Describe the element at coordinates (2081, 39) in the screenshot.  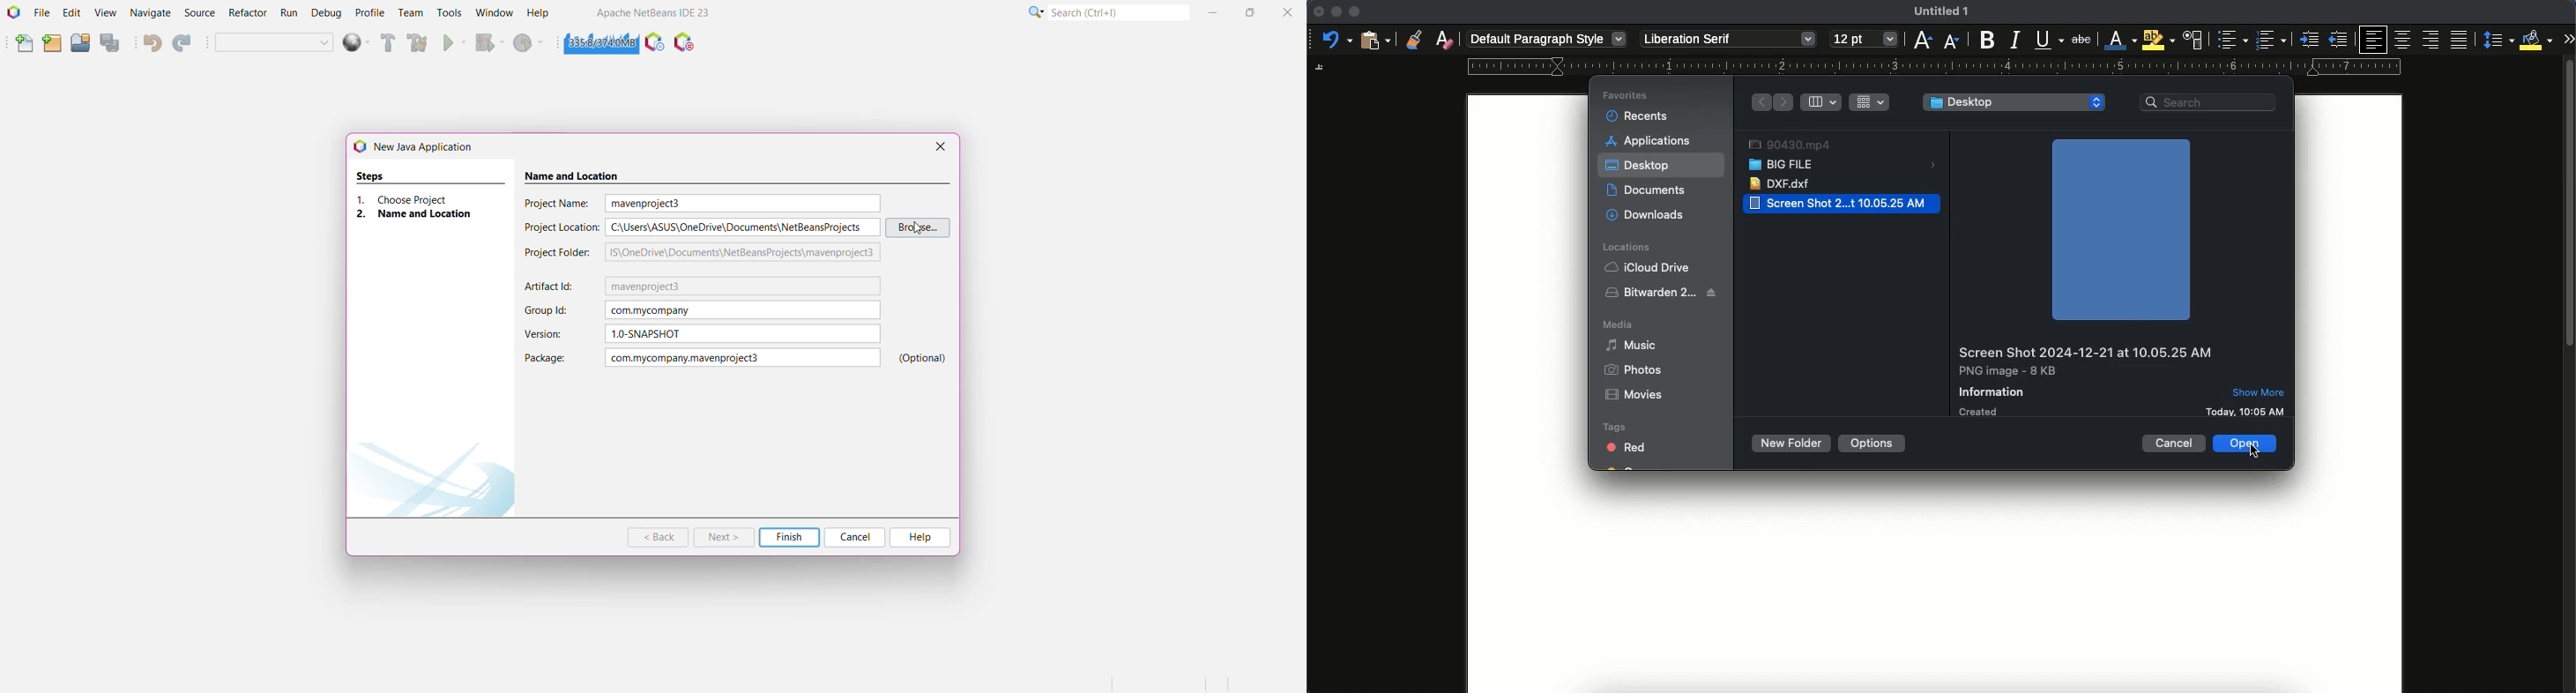
I see `strikethrough` at that location.